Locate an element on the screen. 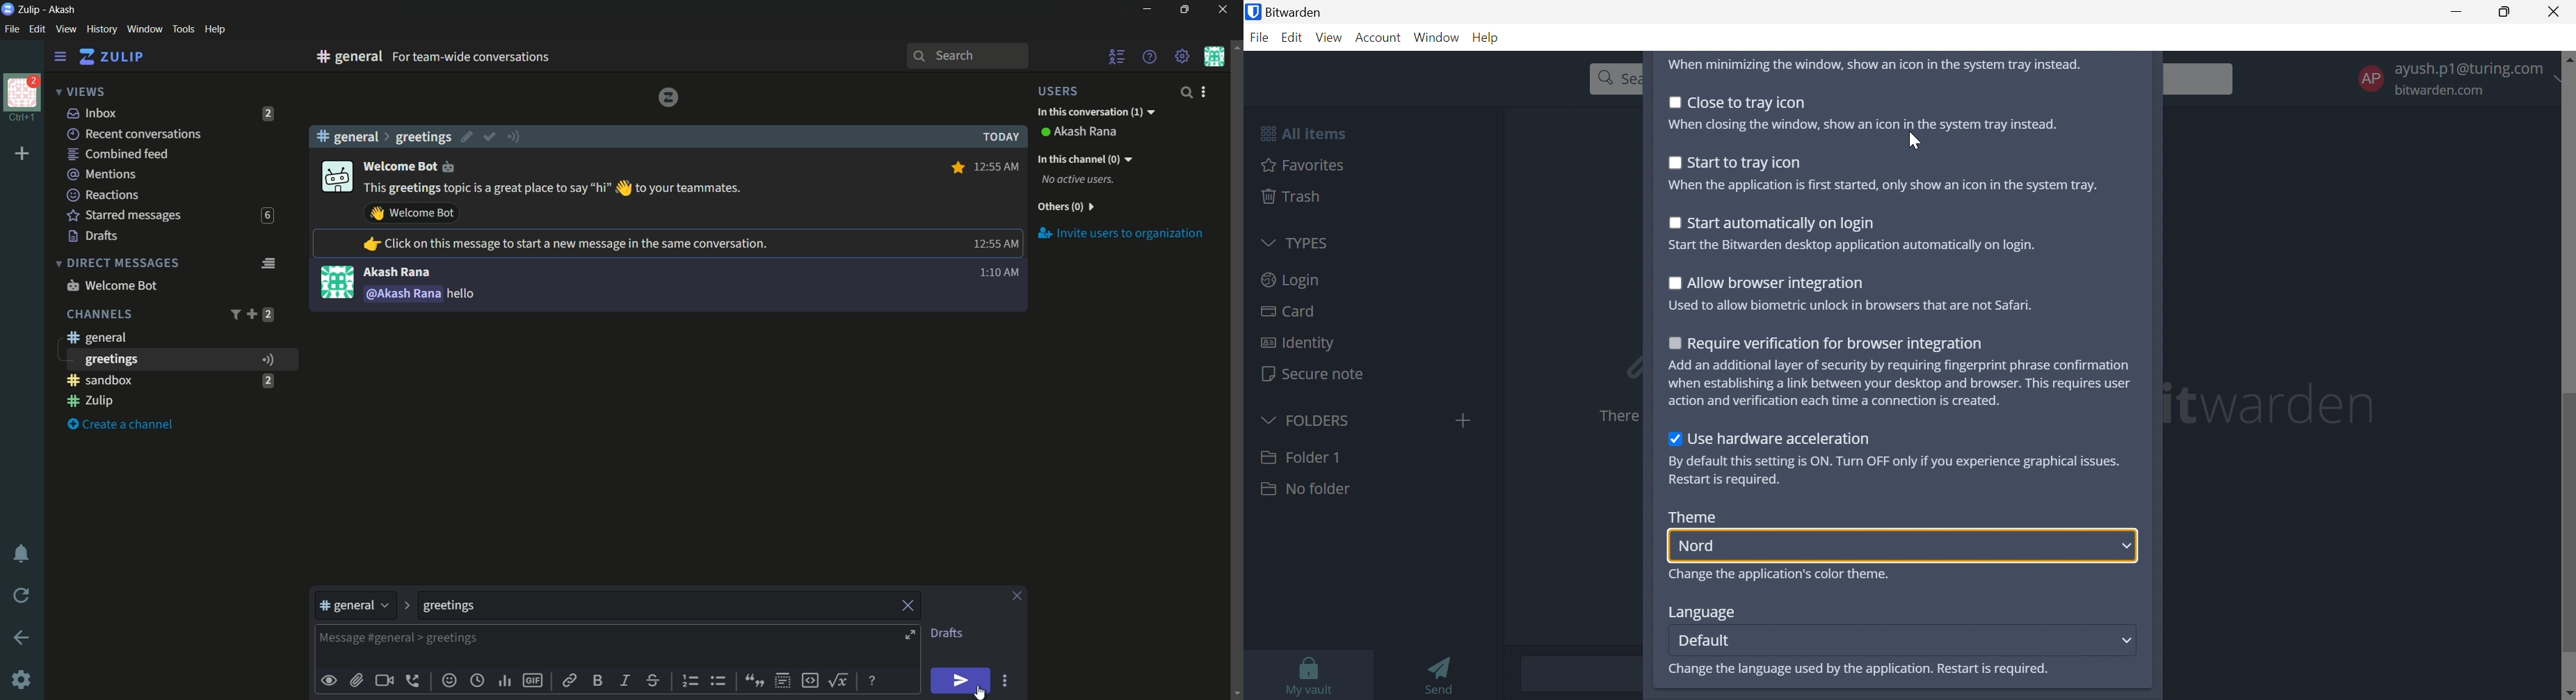 The width and height of the screenshot is (2576, 700). View is located at coordinates (1331, 38).